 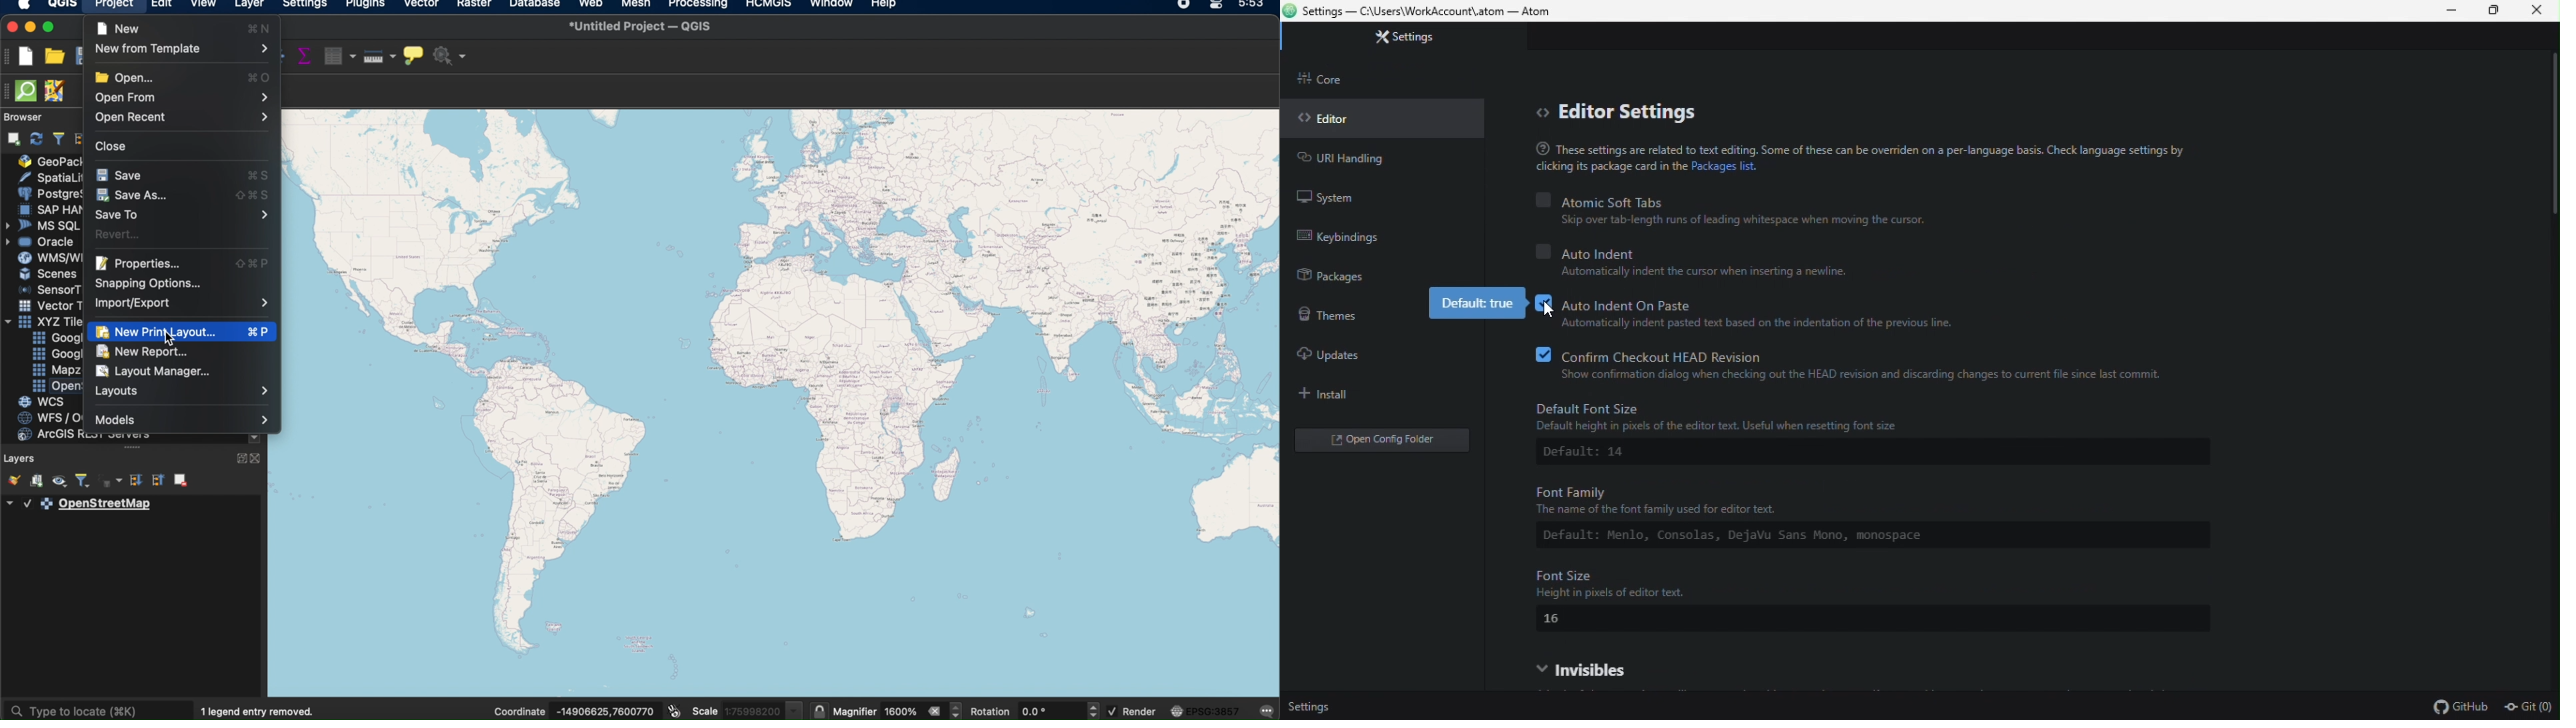 I want to click on Open Recent , so click(x=181, y=116).